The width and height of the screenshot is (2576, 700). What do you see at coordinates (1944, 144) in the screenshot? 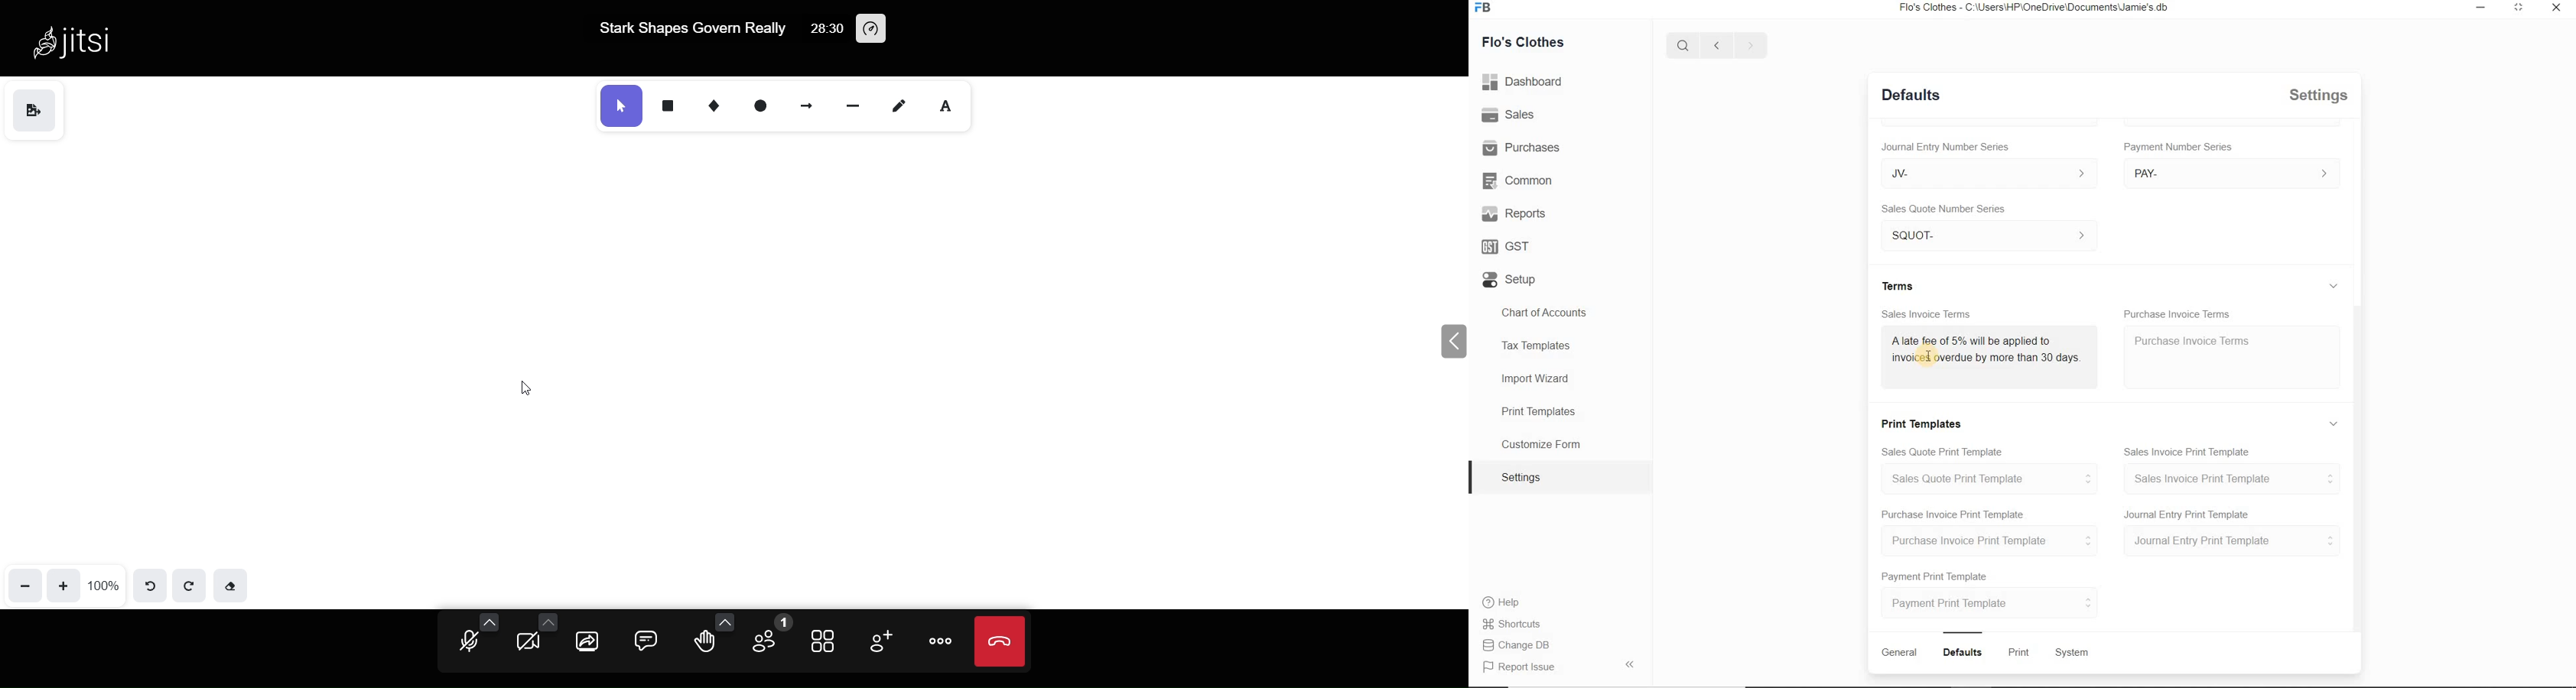
I see `Journal Entry Number Series` at bounding box center [1944, 144].